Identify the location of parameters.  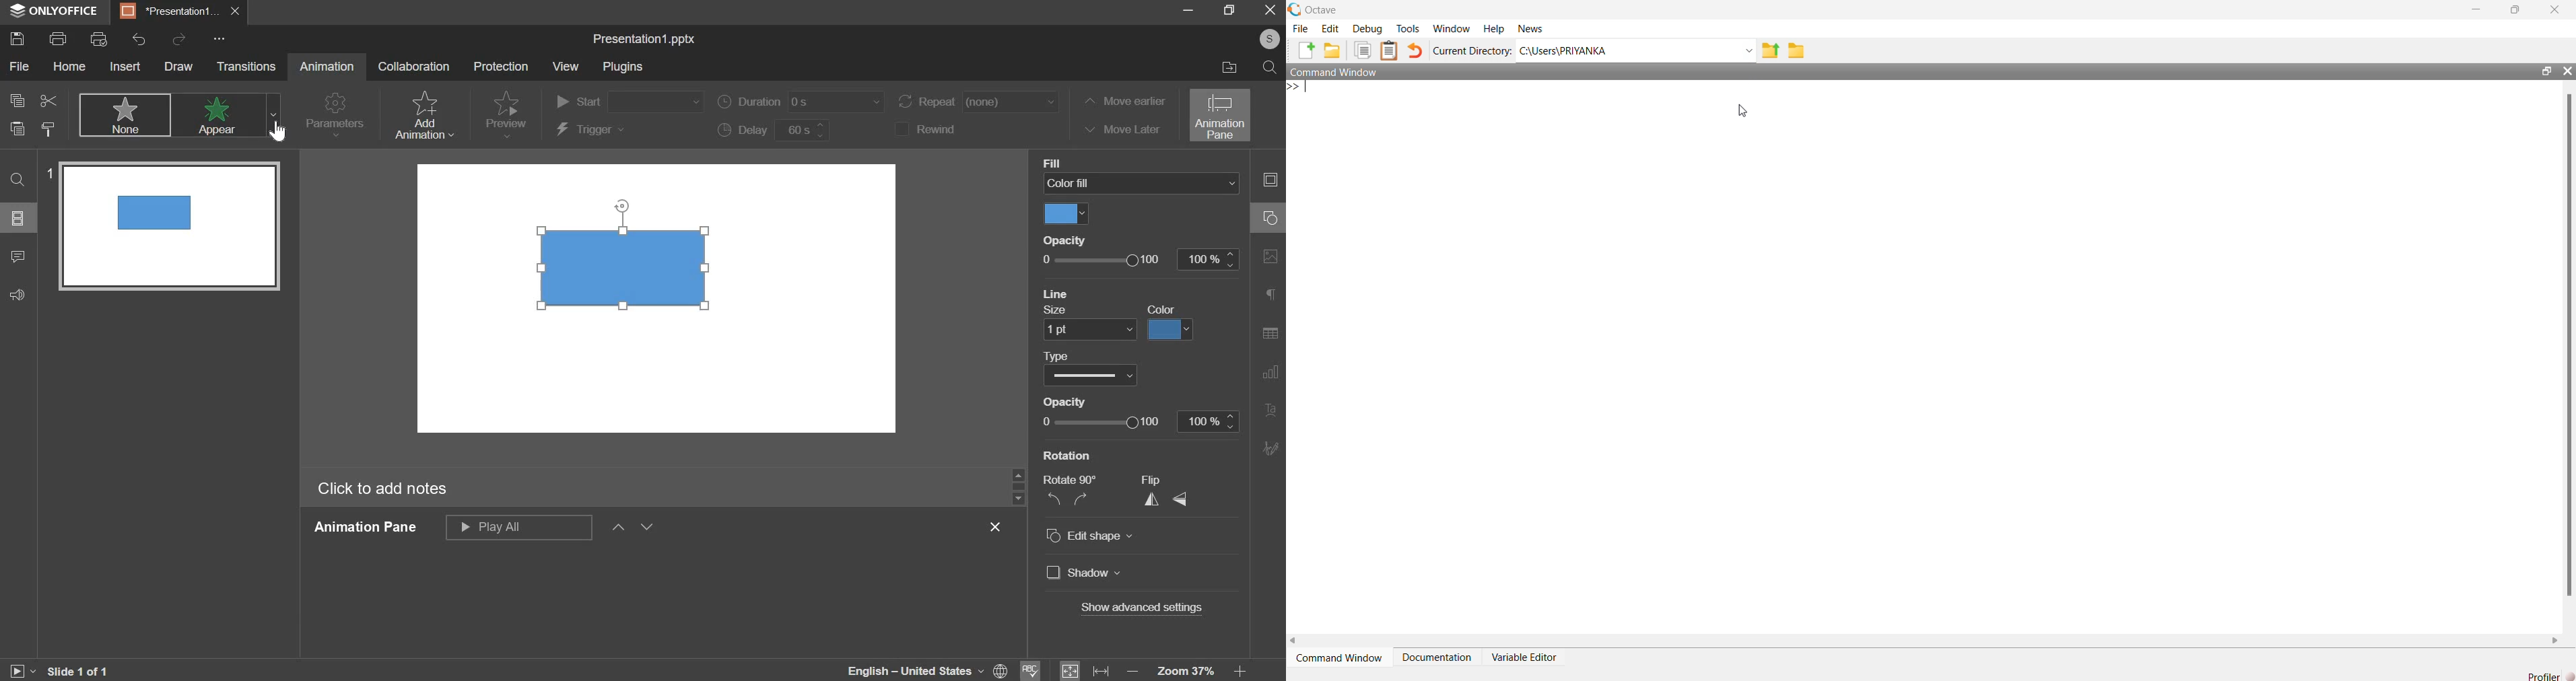
(337, 113).